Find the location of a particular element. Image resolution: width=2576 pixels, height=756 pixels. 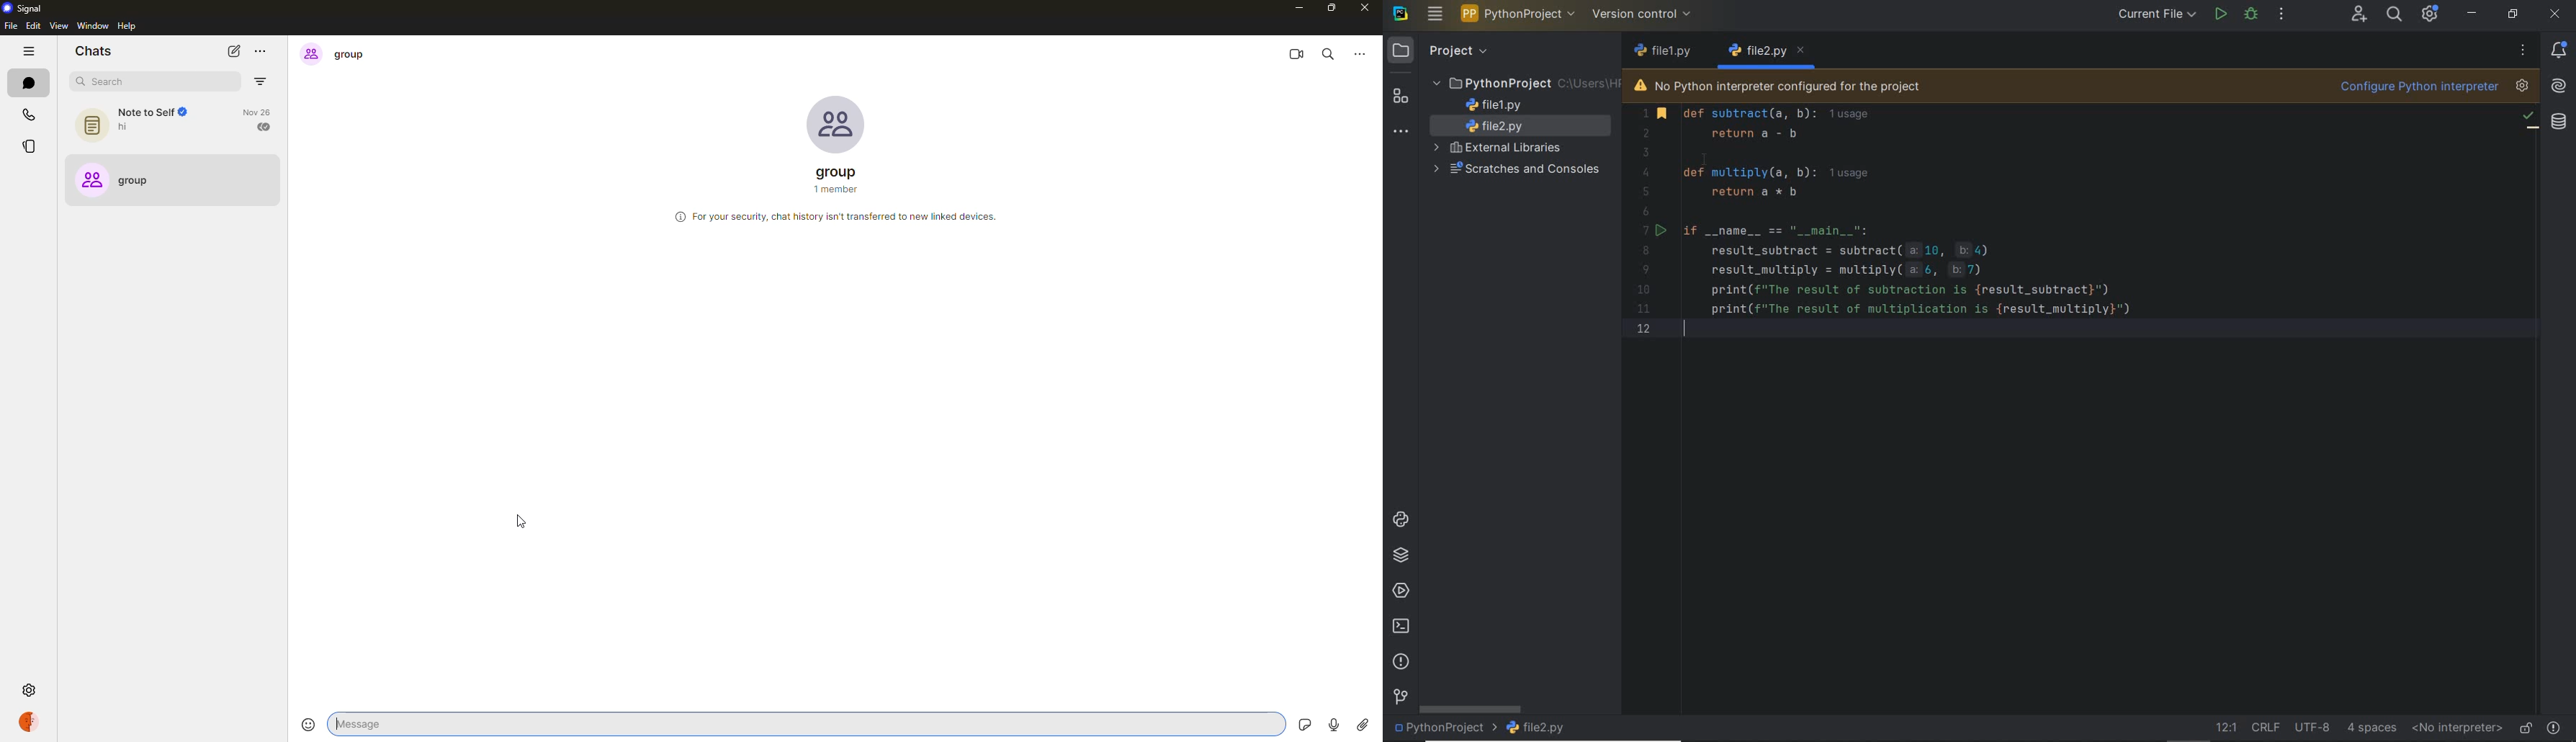

search is located at coordinates (1329, 53).